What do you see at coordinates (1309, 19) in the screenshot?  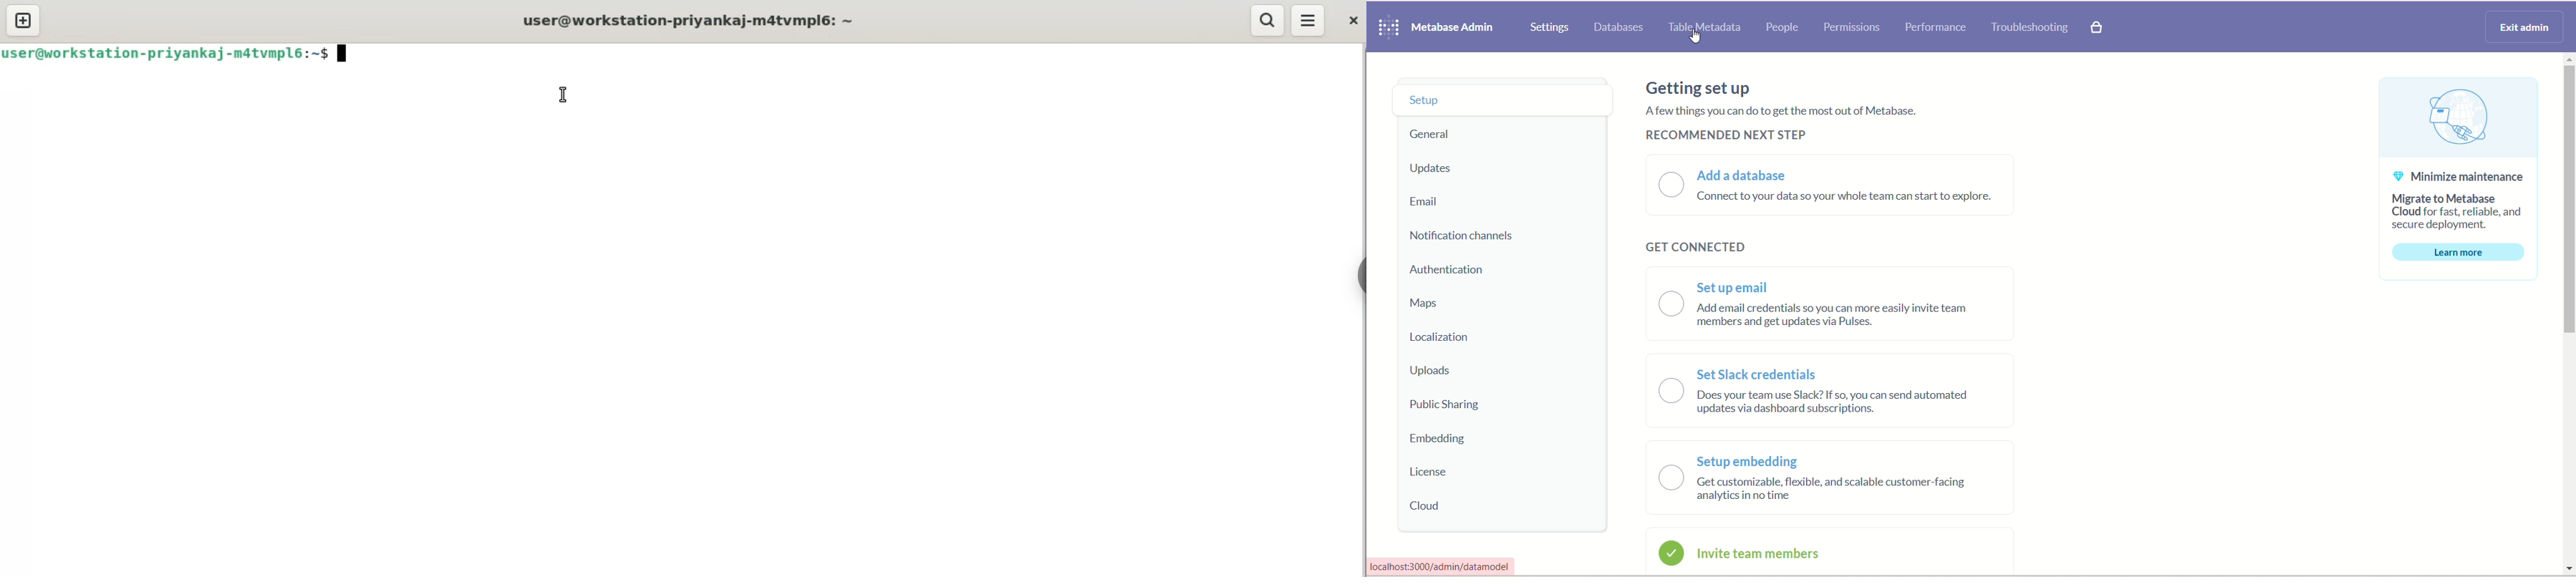 I see `menu` at bounding box center [1309, 19].